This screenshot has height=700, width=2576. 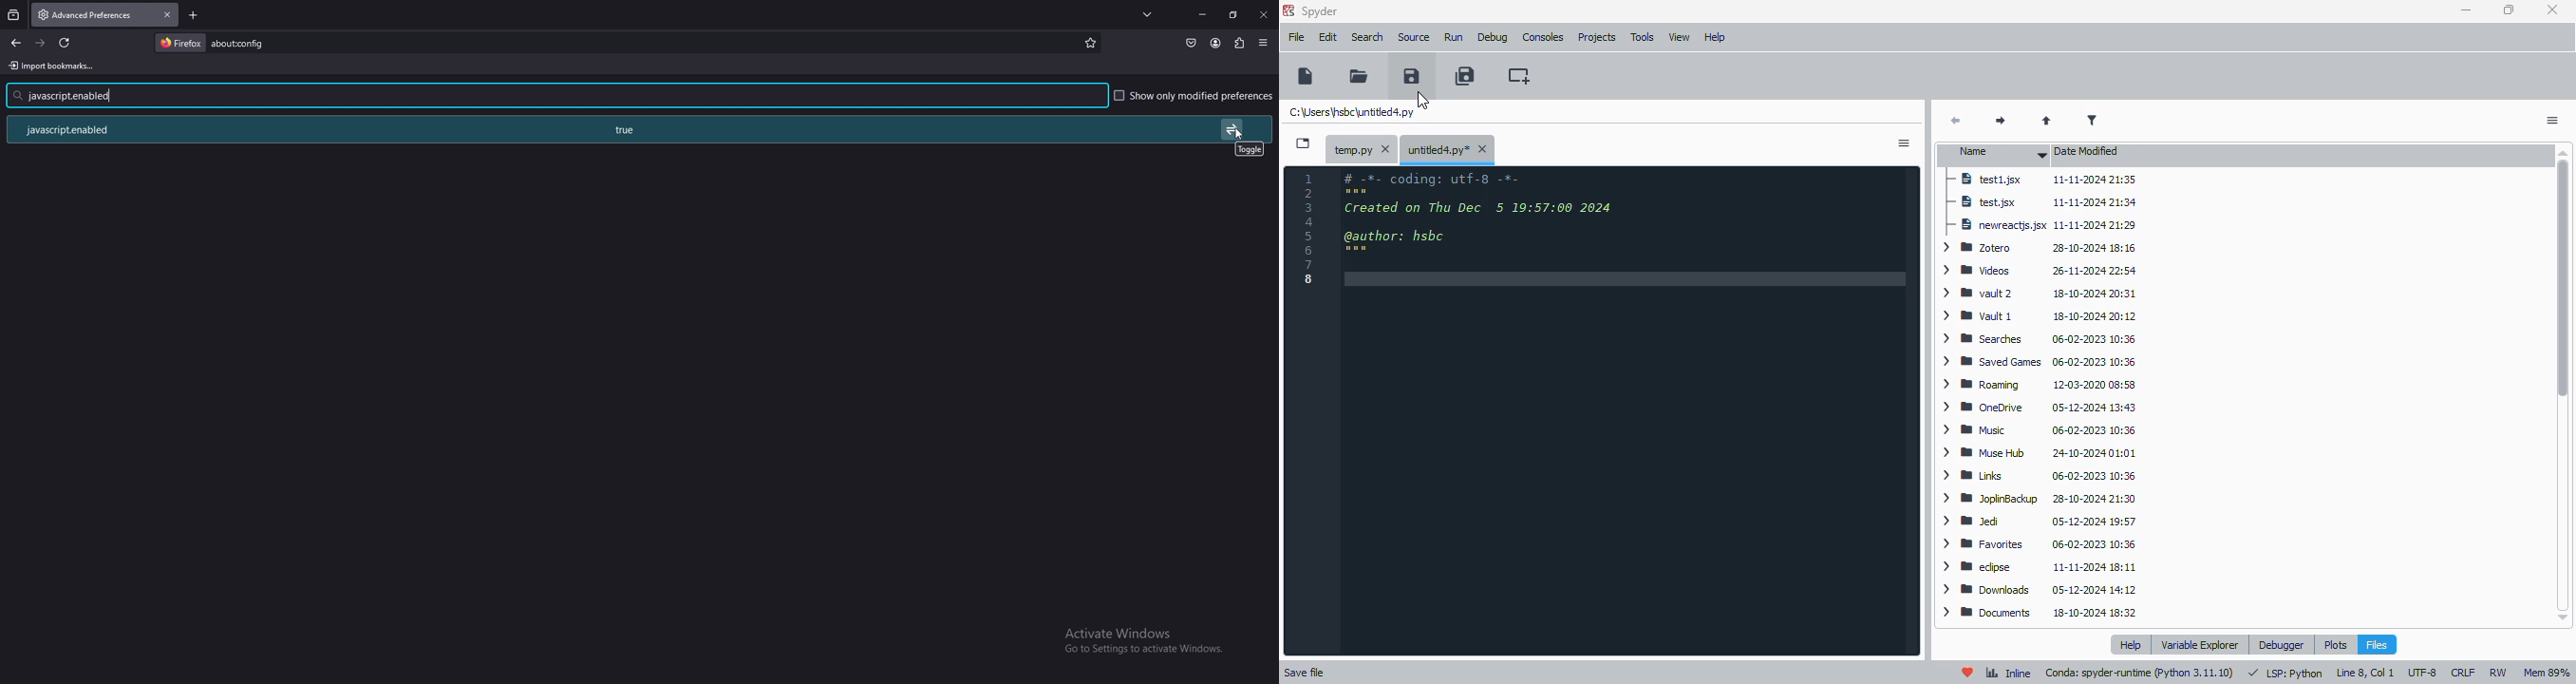 I want to click on show only modified preference, so click(x=1195, y=97).